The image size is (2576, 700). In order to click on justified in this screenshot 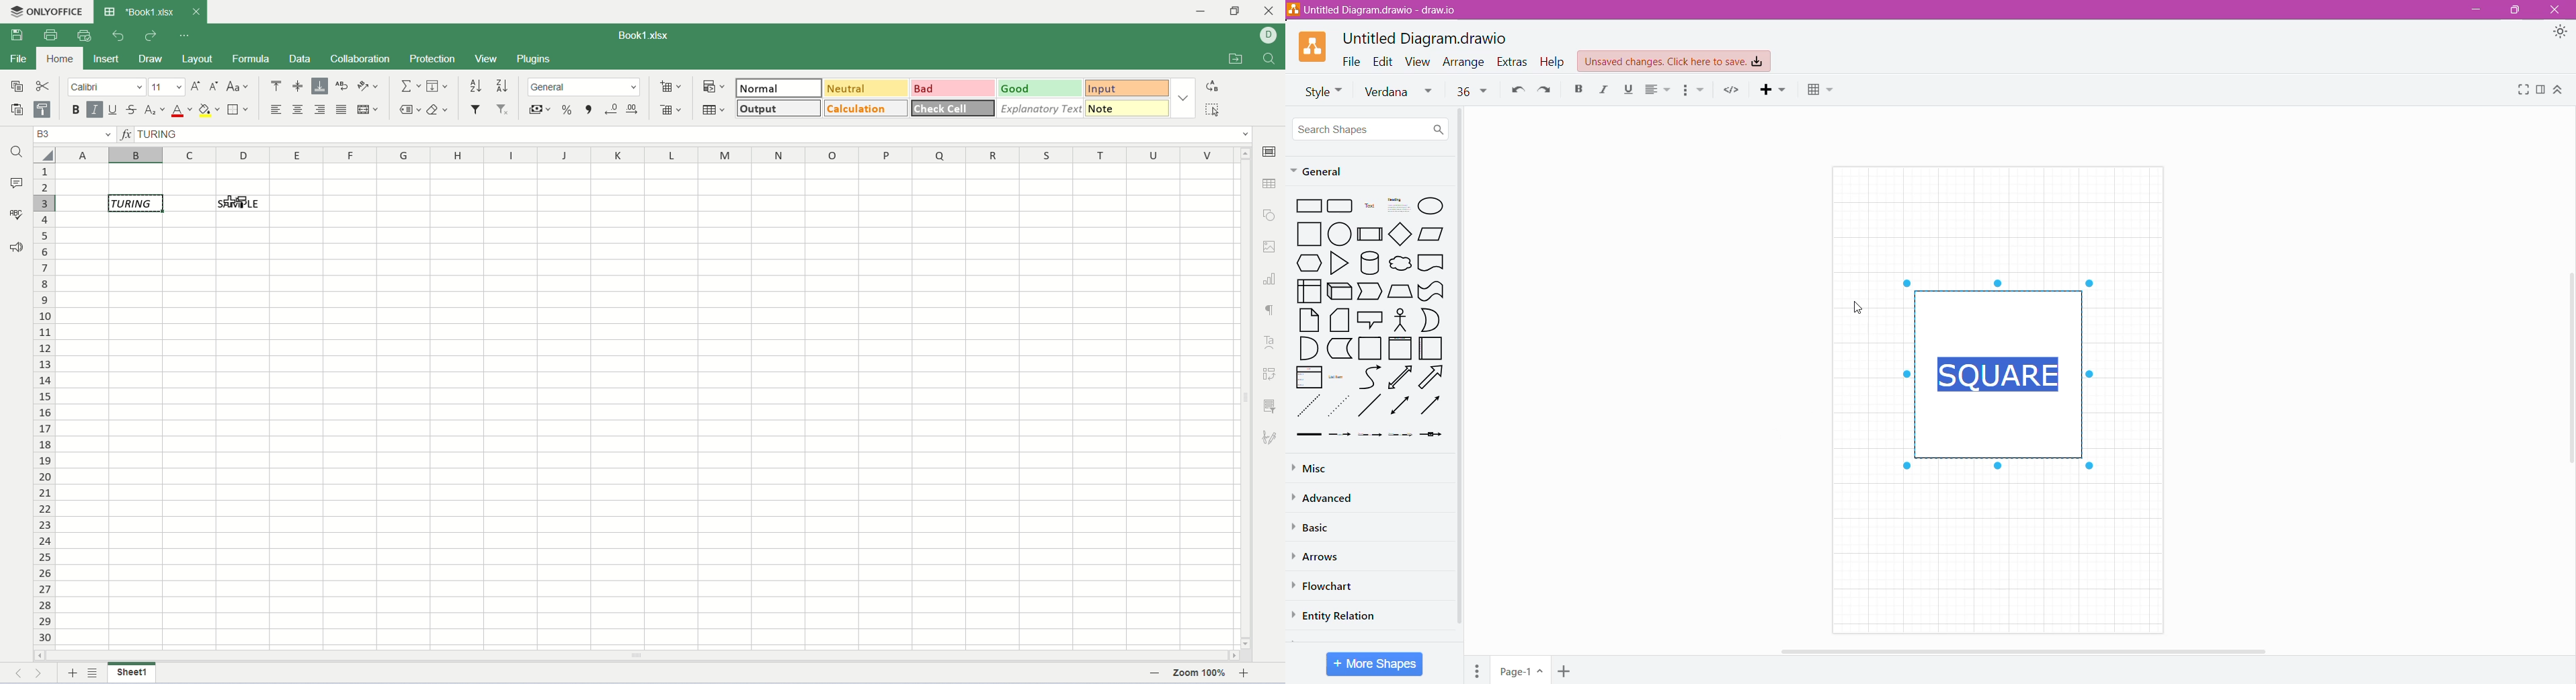, I will do `click(342, 109)`.